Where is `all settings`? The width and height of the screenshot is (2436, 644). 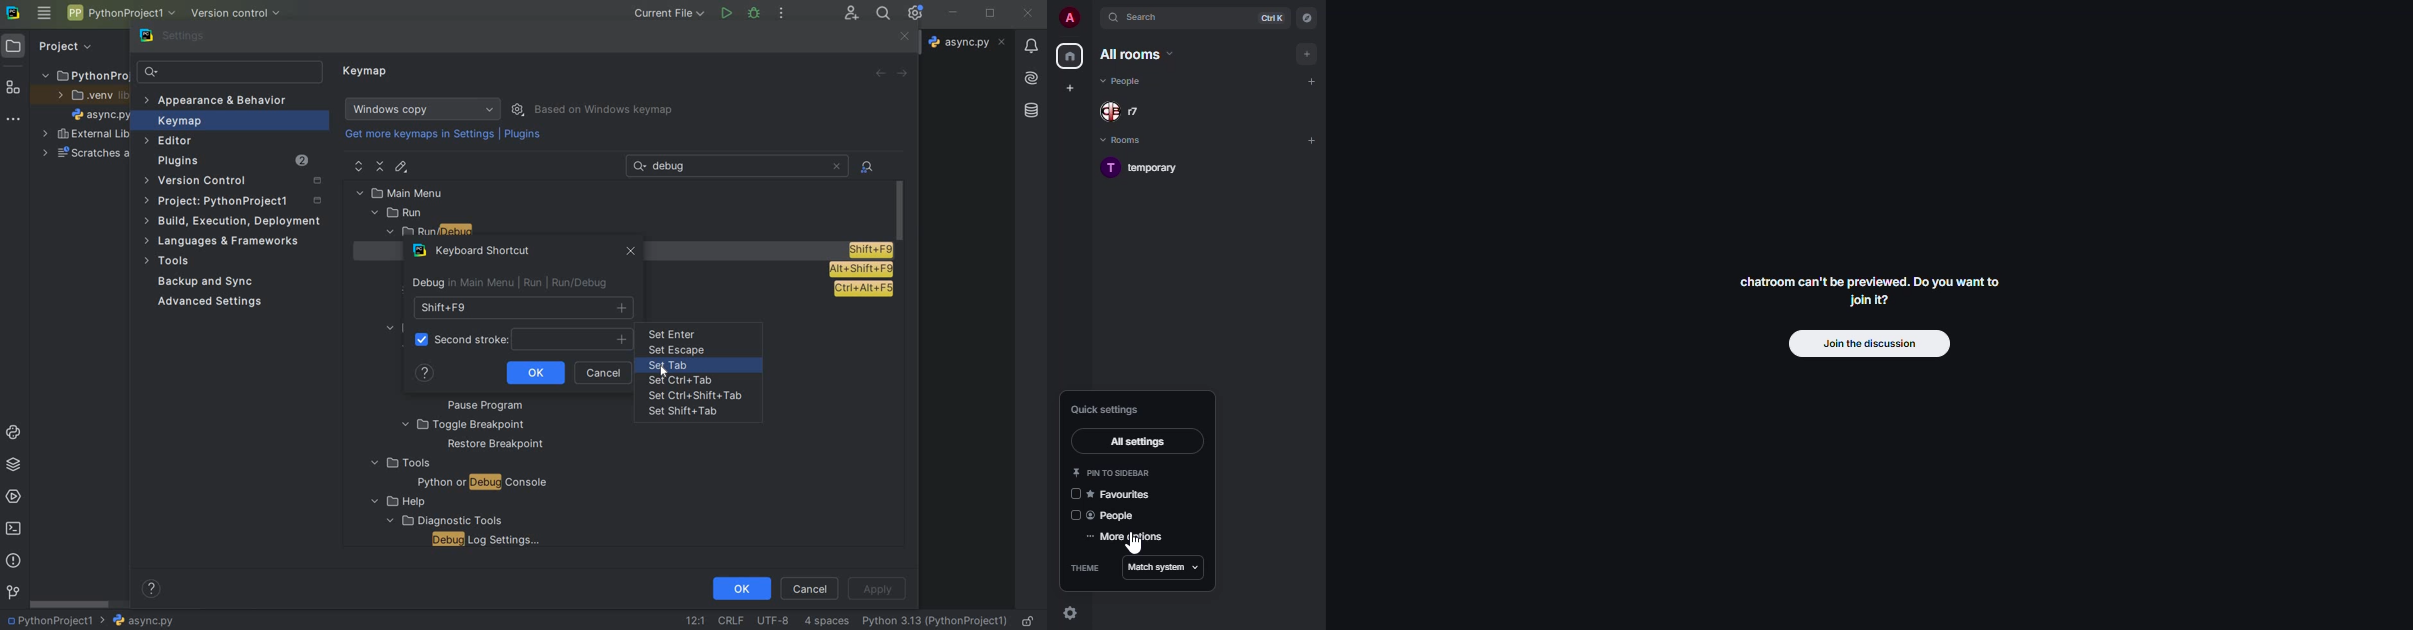
all settings is located at coordinates (1136, 440).